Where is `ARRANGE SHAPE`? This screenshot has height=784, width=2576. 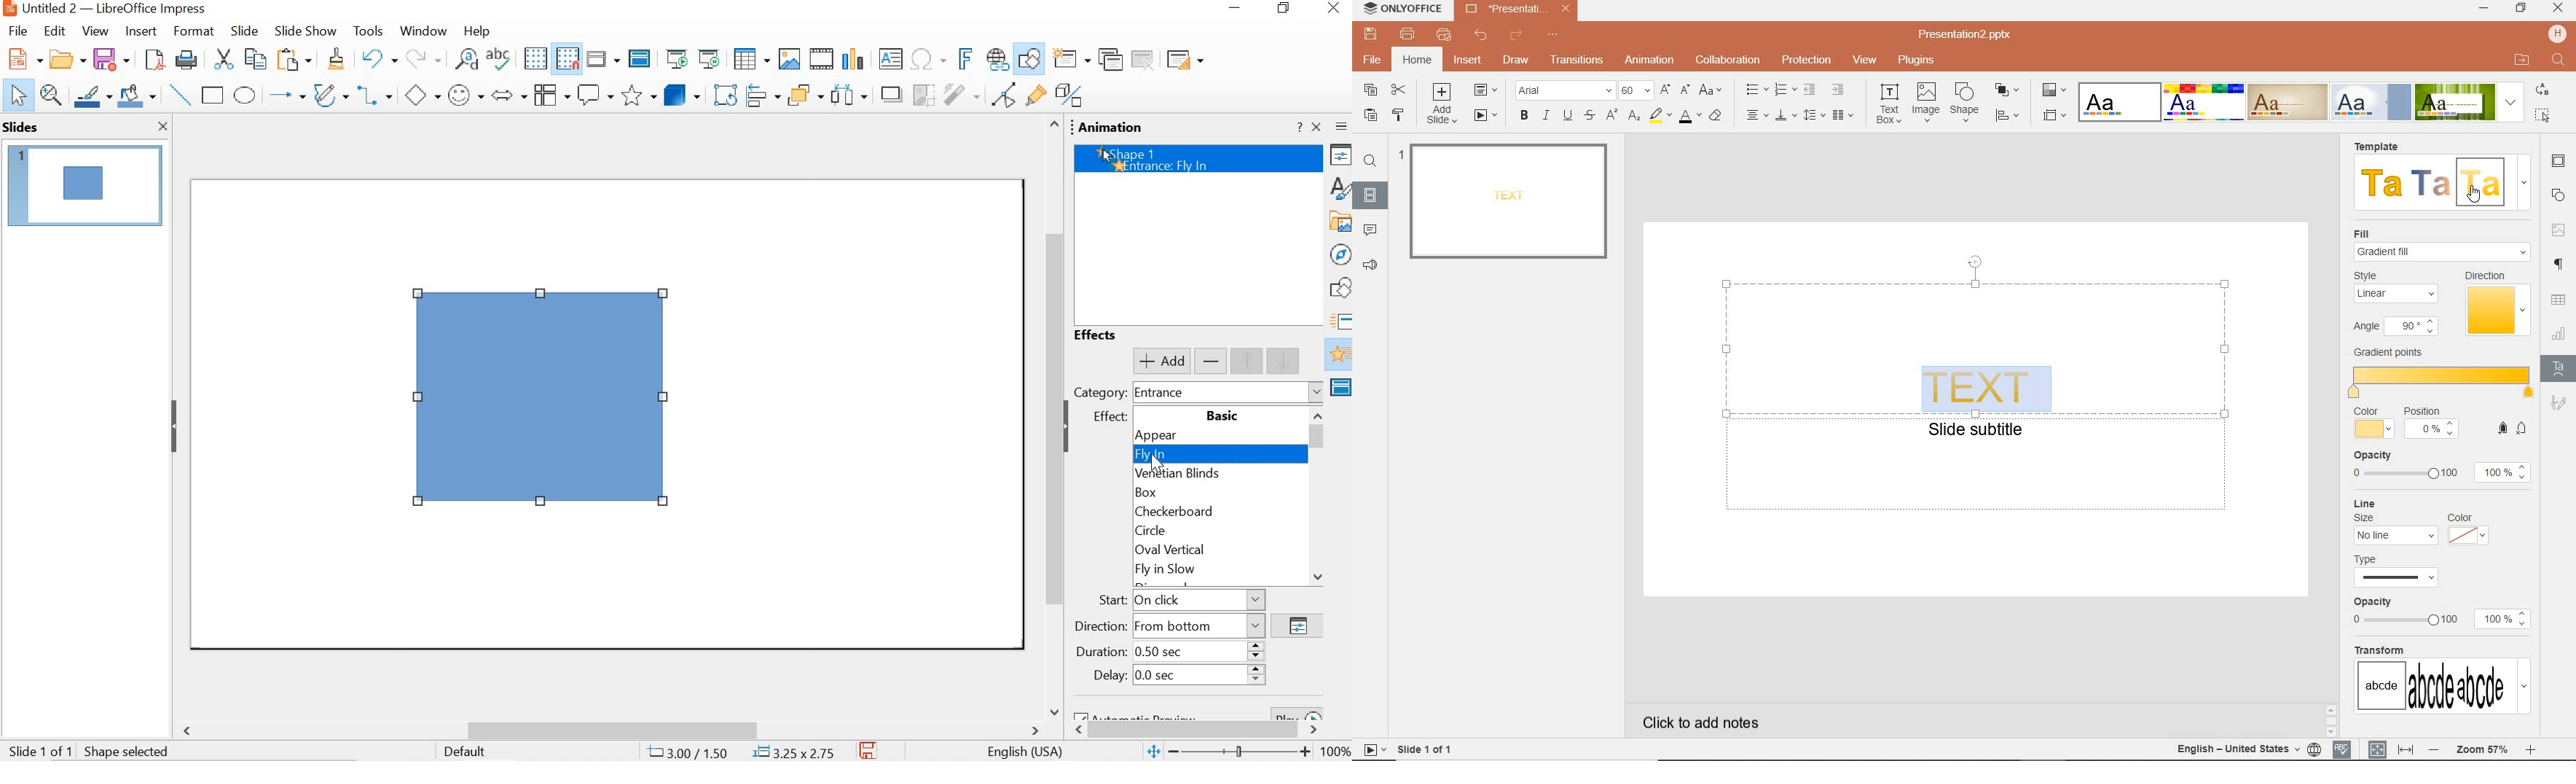 ARRANGE SHAPE is located at coordinates (2008, 90).